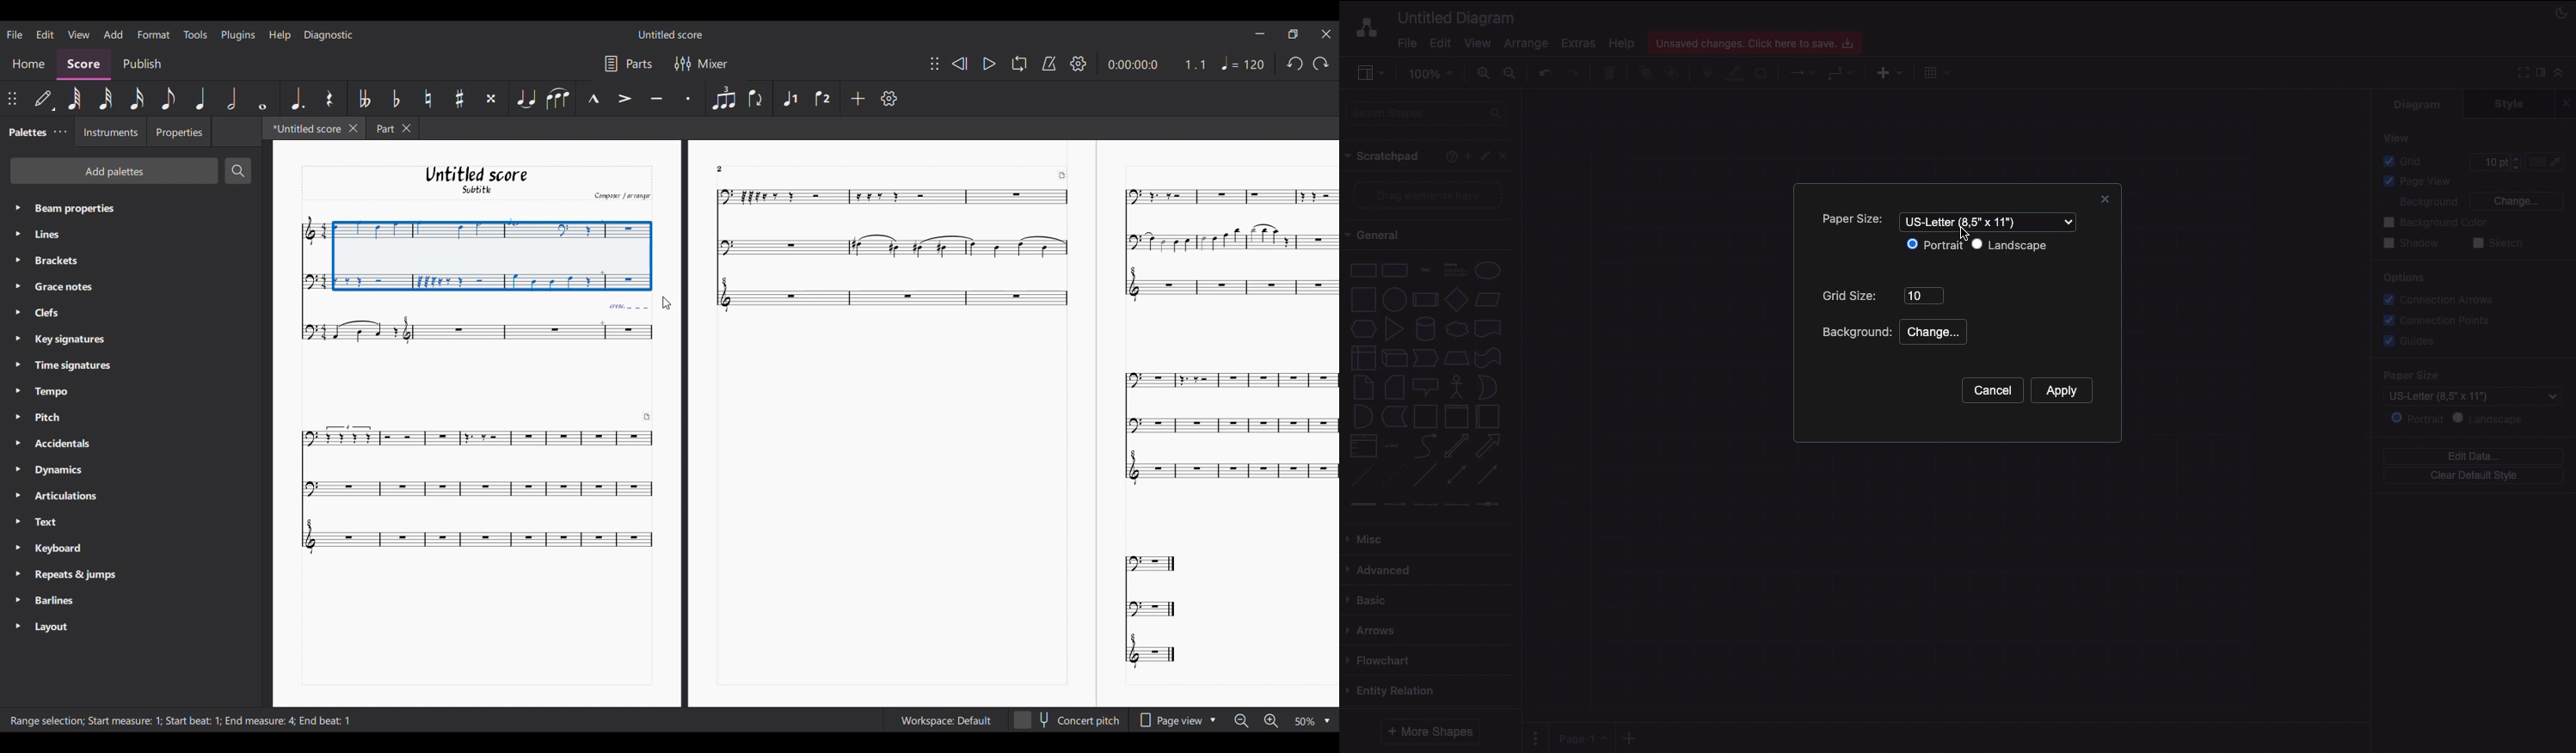 The width and height of the screenshot is (2576, 756). What do you see at coordinates (1394, 418) in the screenshot?
I see `Data storage` at bounding box center [1394, 418].